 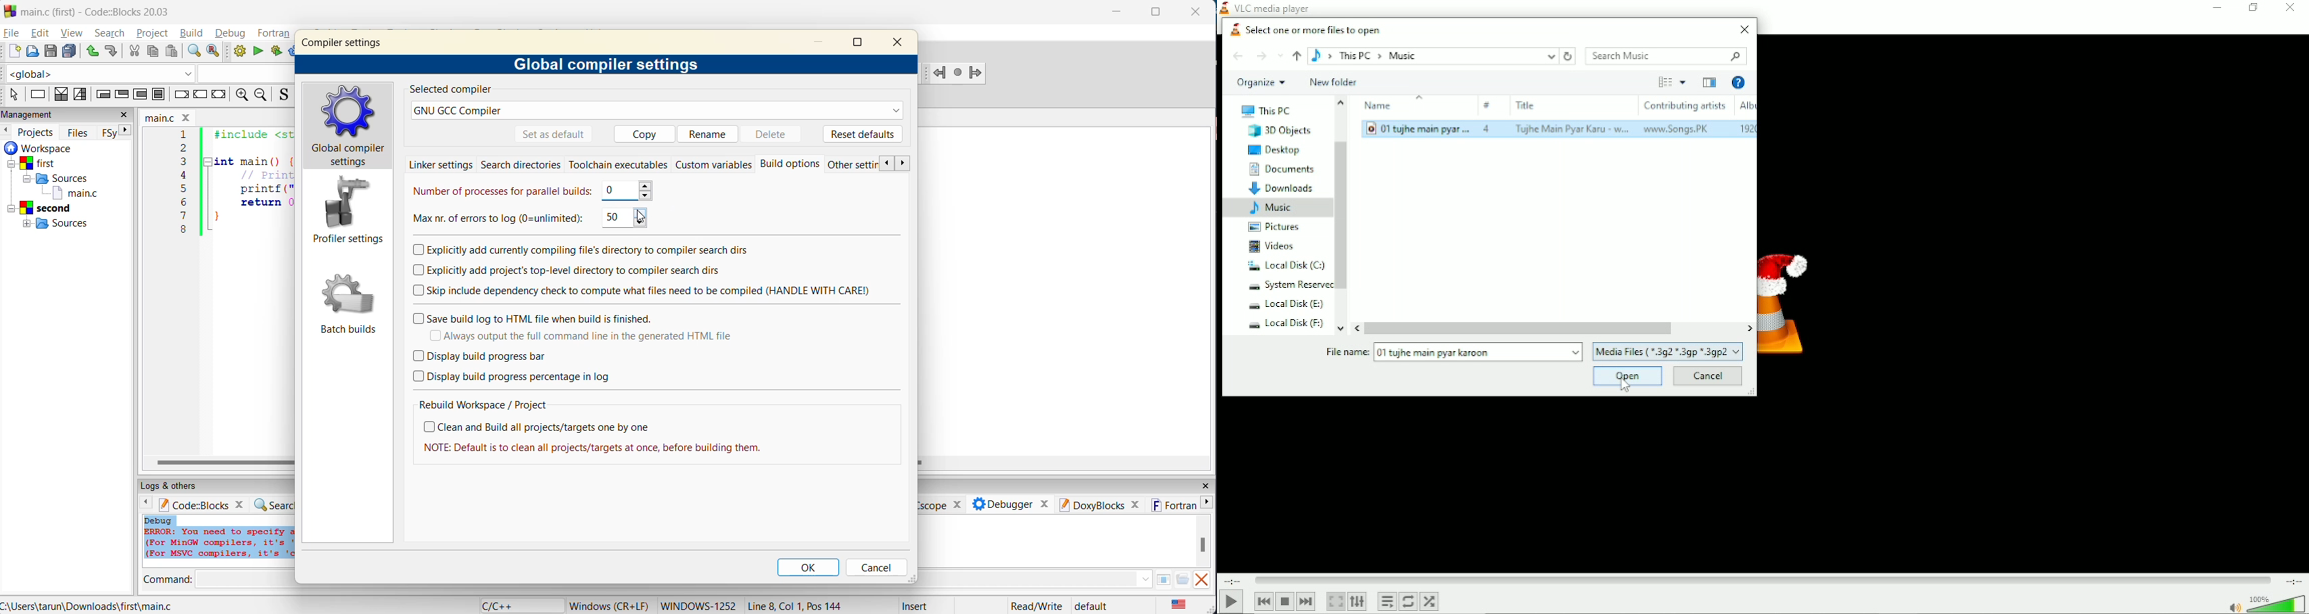 What do you see at coordinates (715, 165) in the screenshot?
I see `custom variables` at bounding box center [715, 165].